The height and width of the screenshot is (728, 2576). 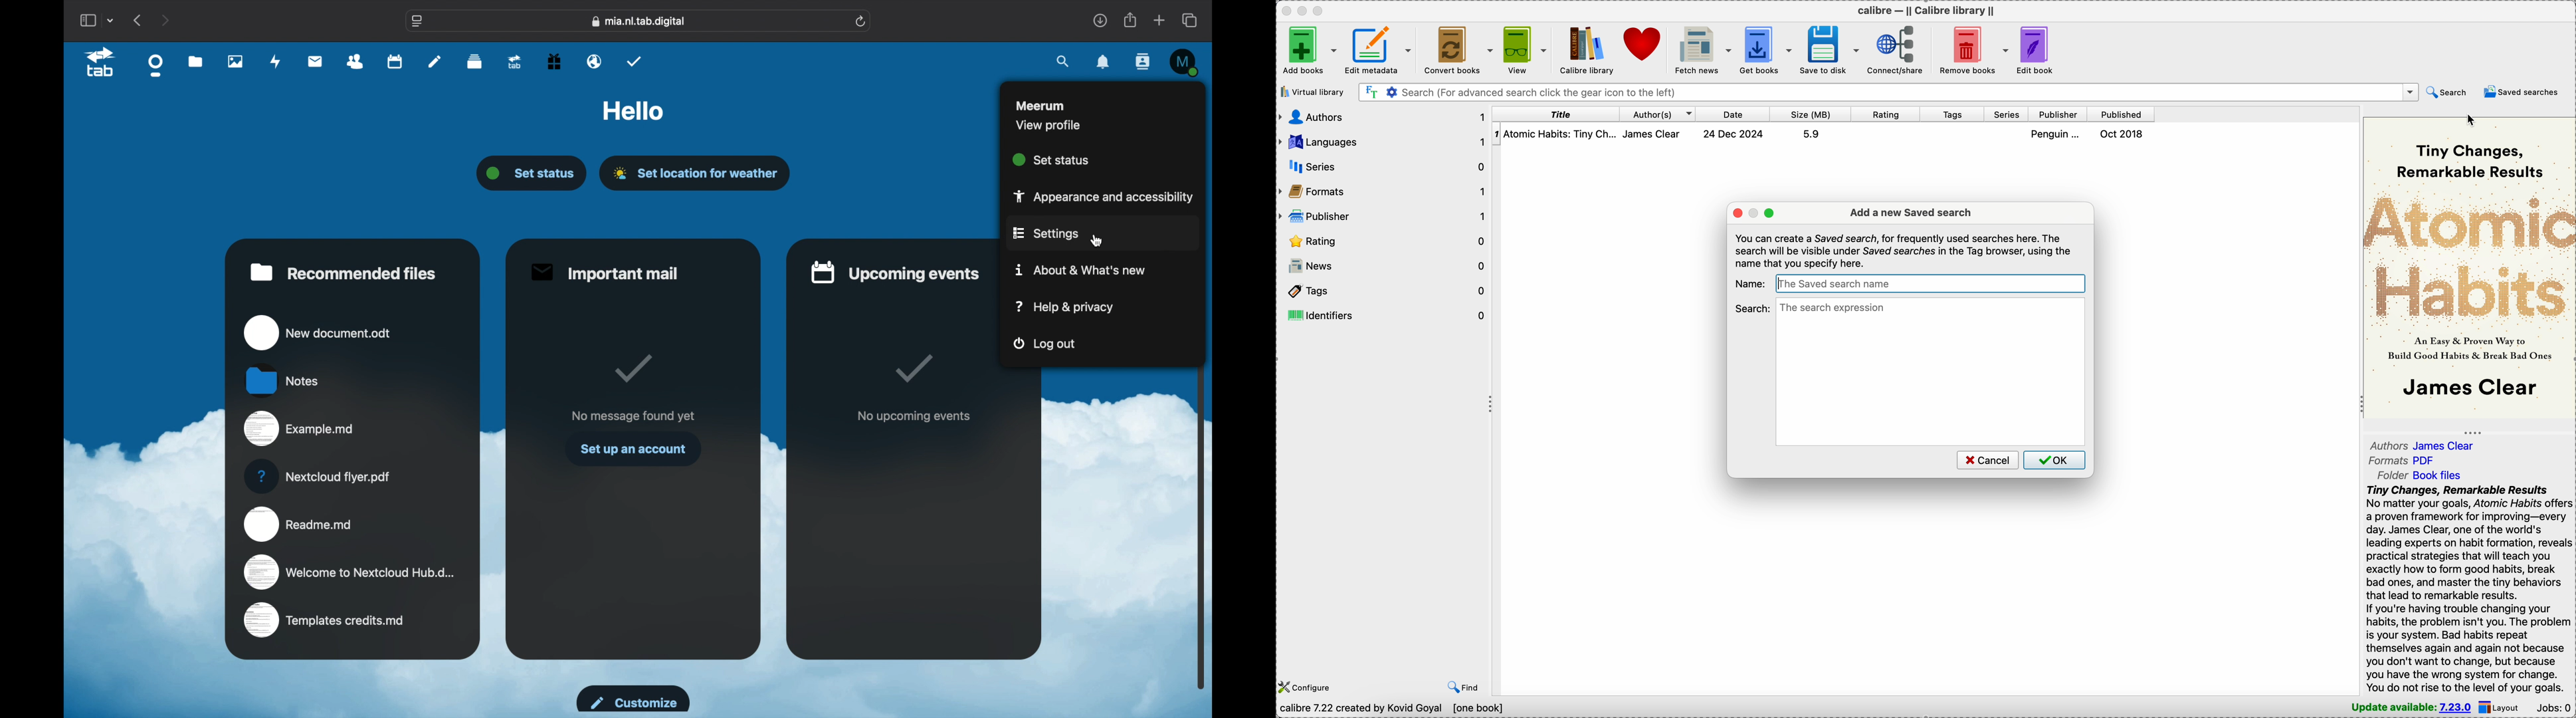 What do you see at coordinates (862, 21) in the screenshot?
I see `refresh` at bounding box center [862, 21].